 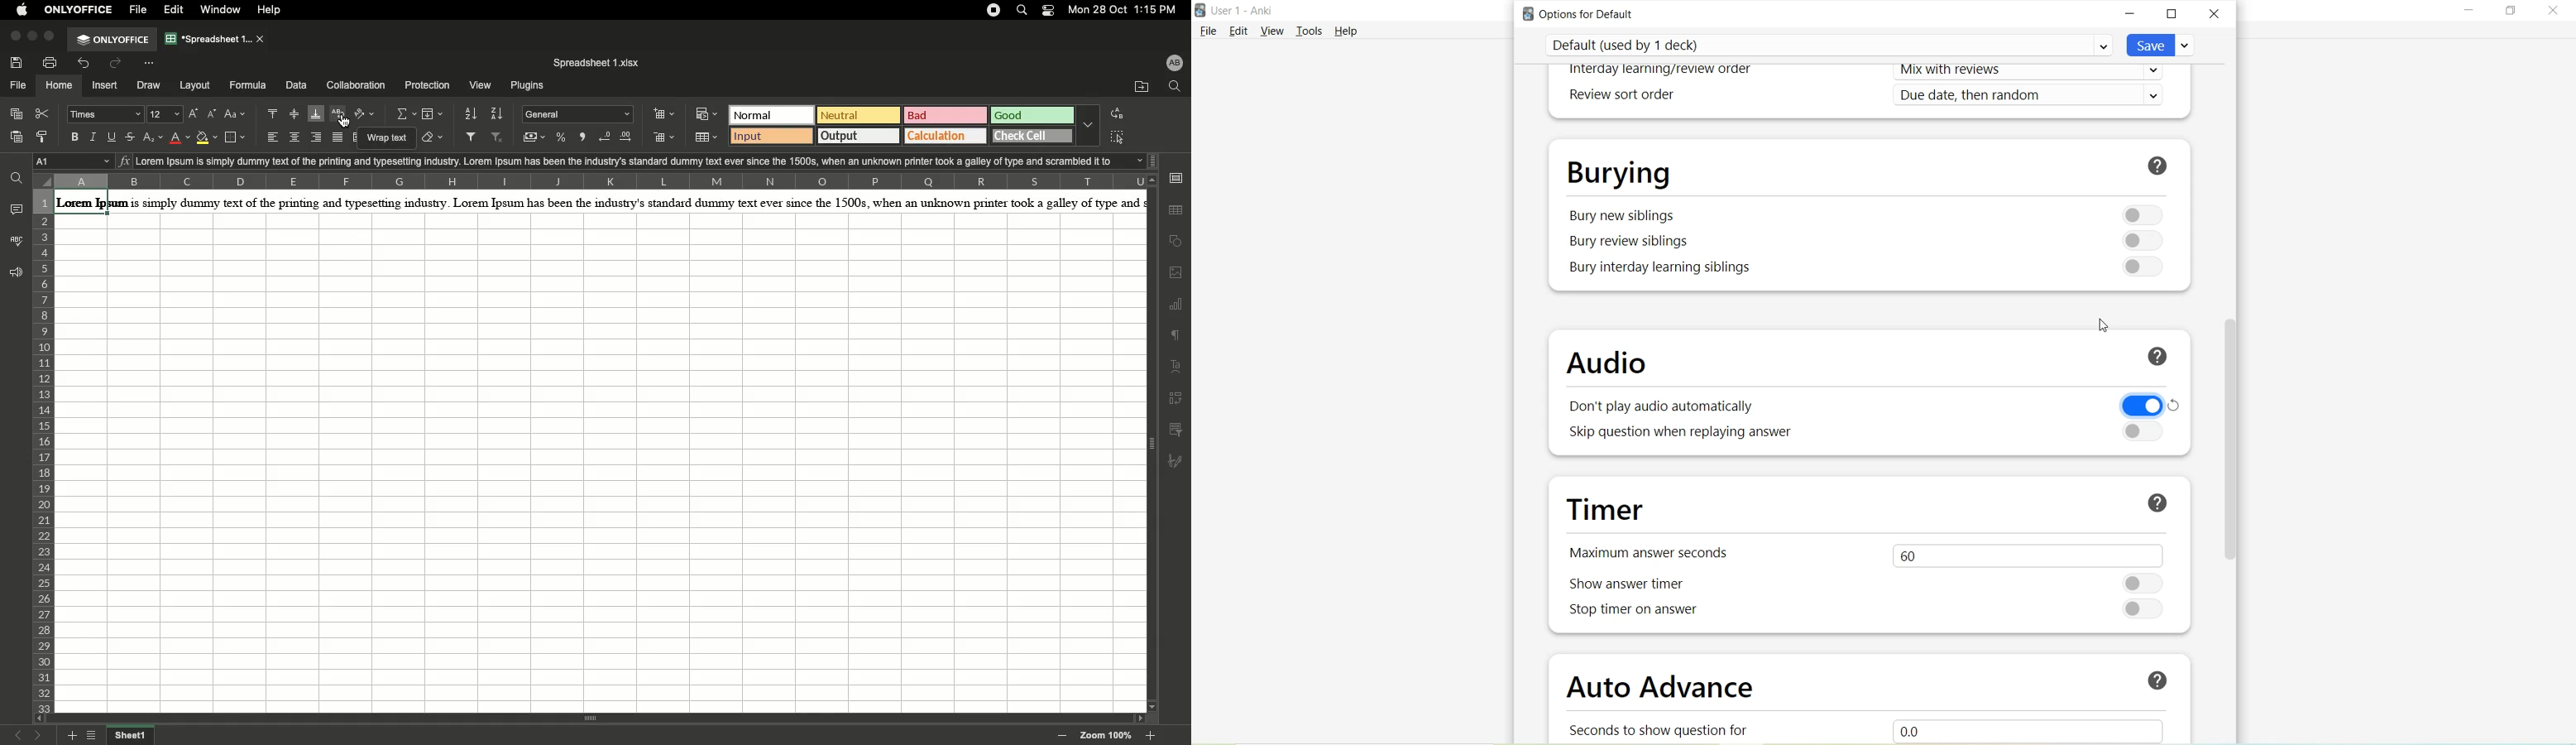 What do you see at coordinates (237, 137) in the screenshot?
I see ` Borders` at bounding box center [237, 137].